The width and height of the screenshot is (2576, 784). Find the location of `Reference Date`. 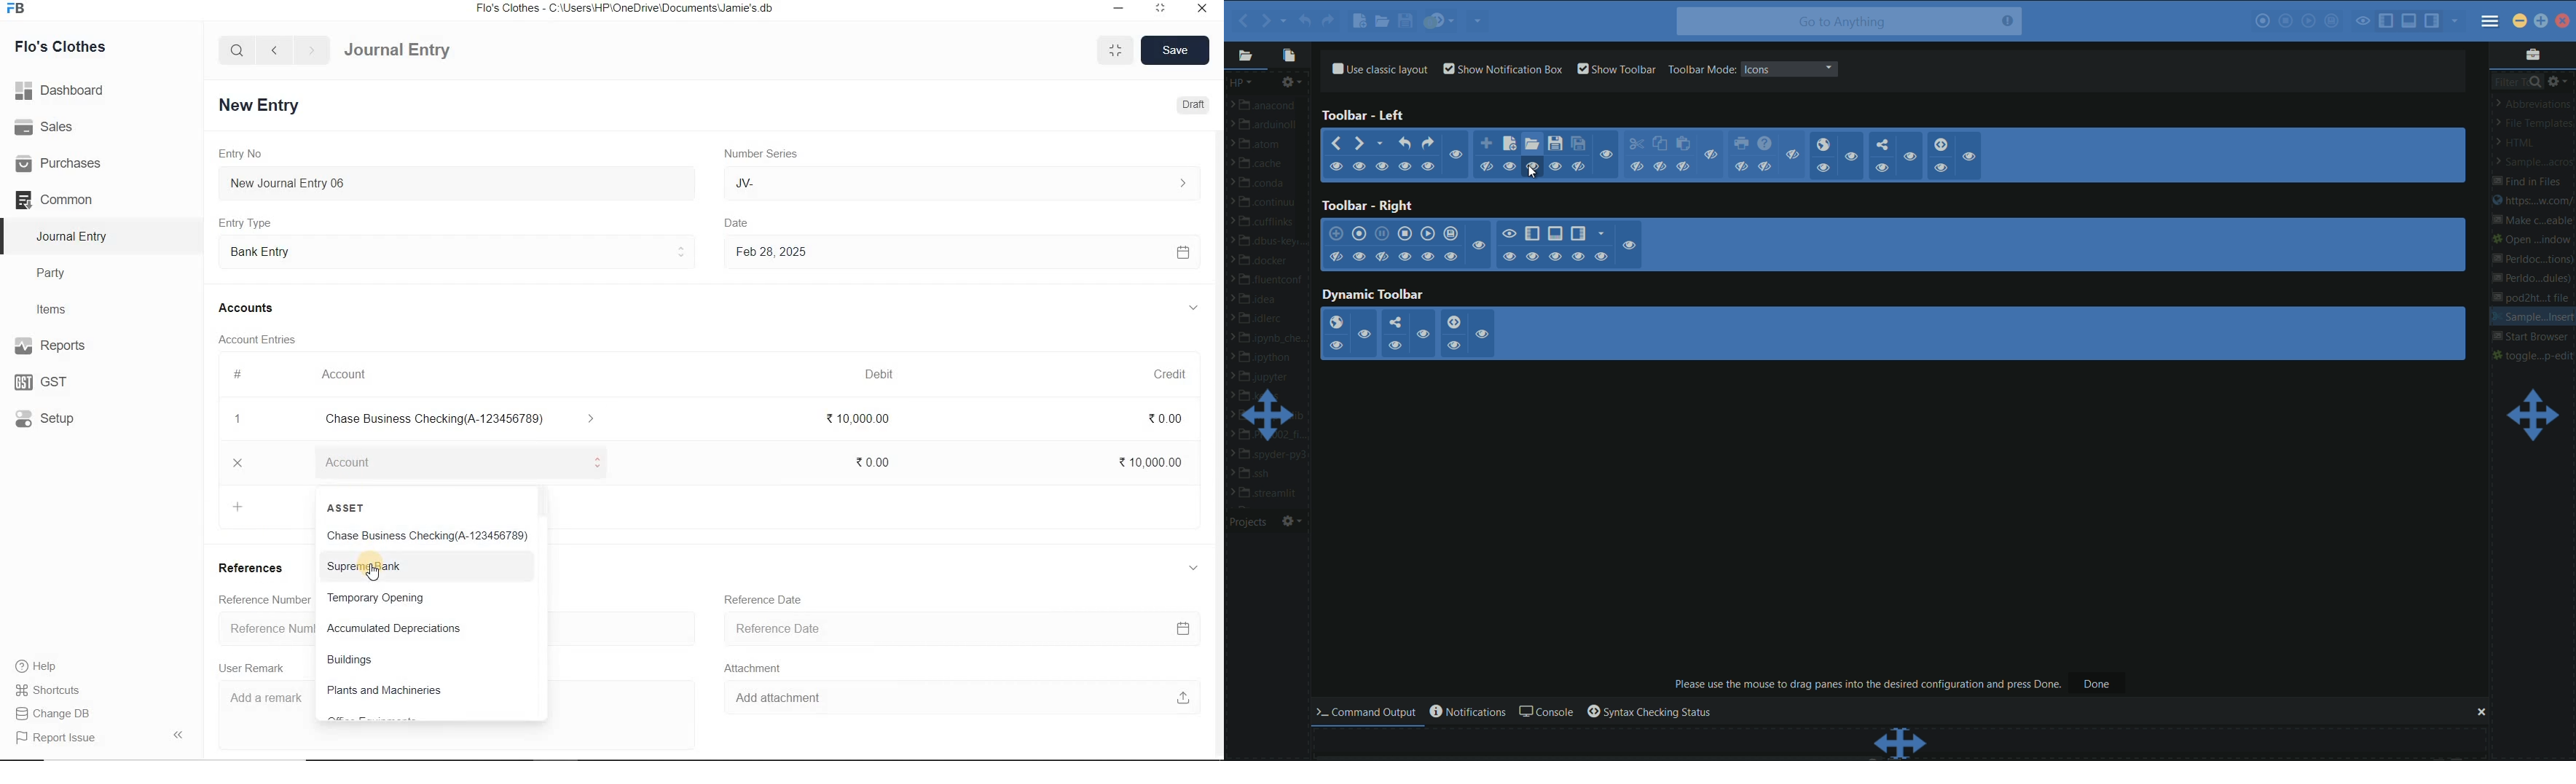

Reference Date is located at coordinates (966, 630).